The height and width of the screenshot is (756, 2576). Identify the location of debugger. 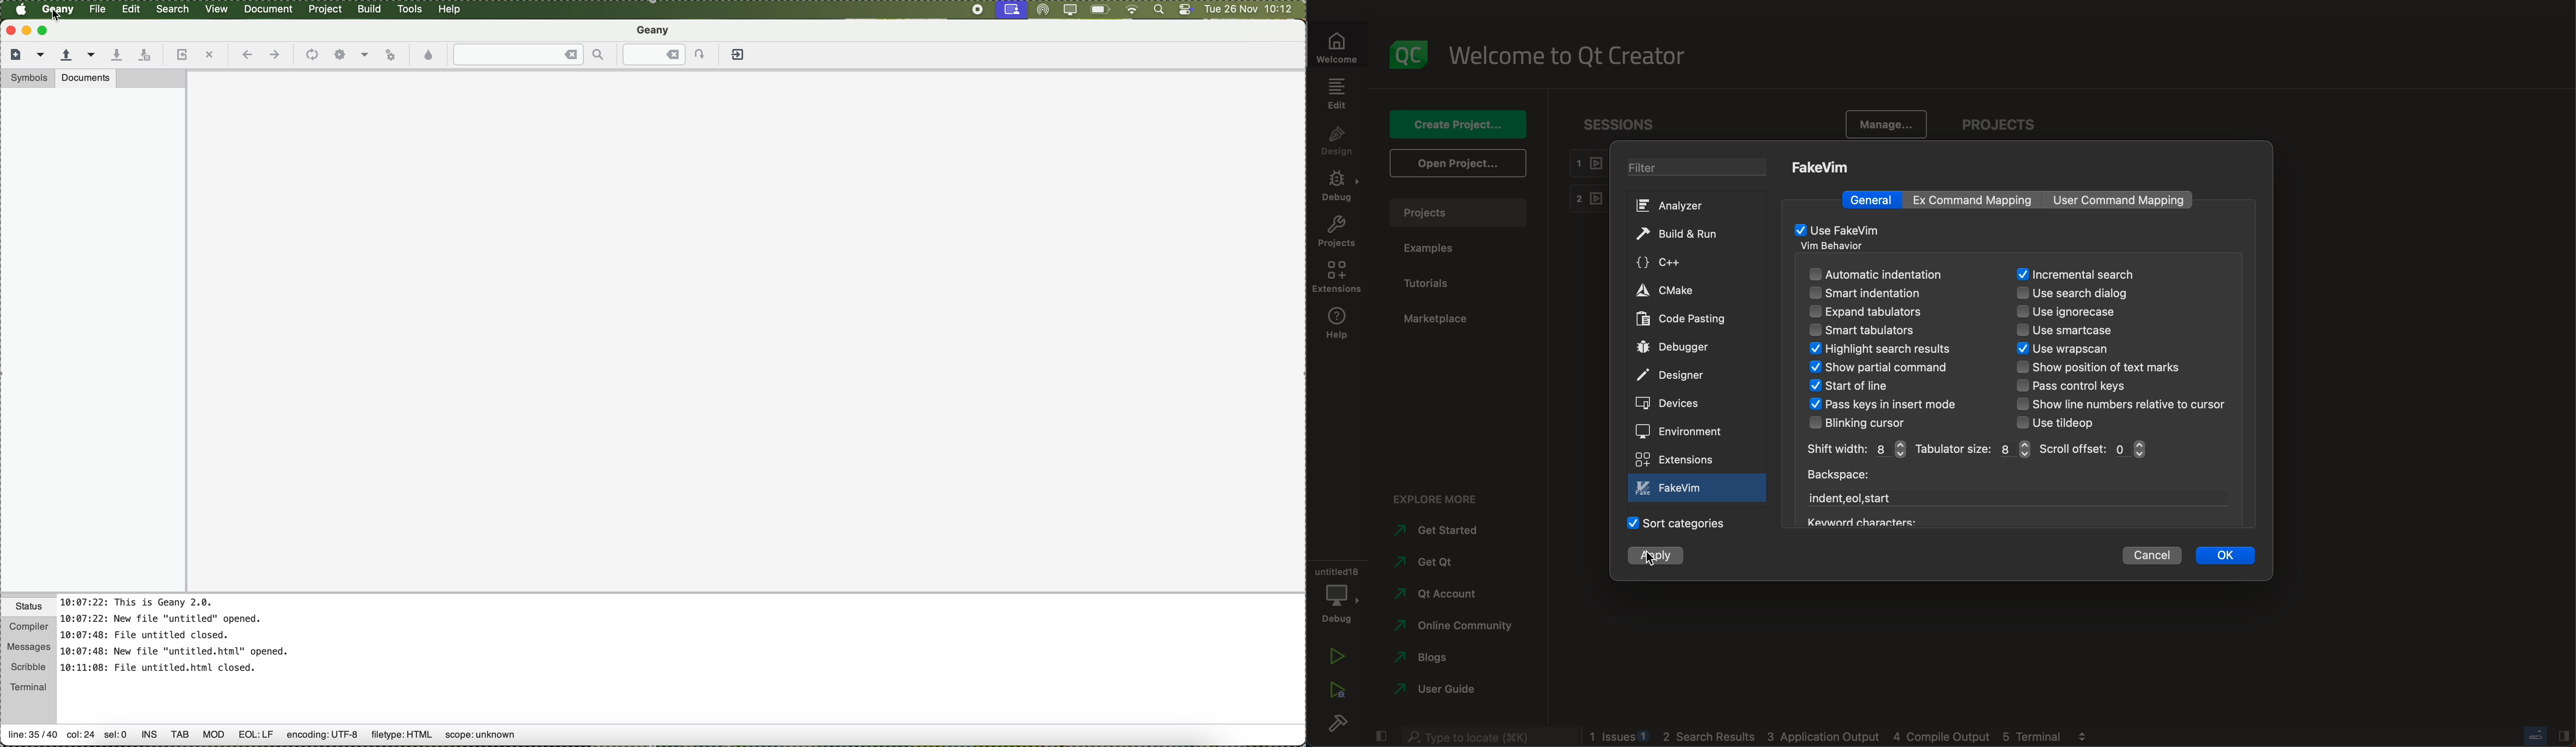
(1679, 347).